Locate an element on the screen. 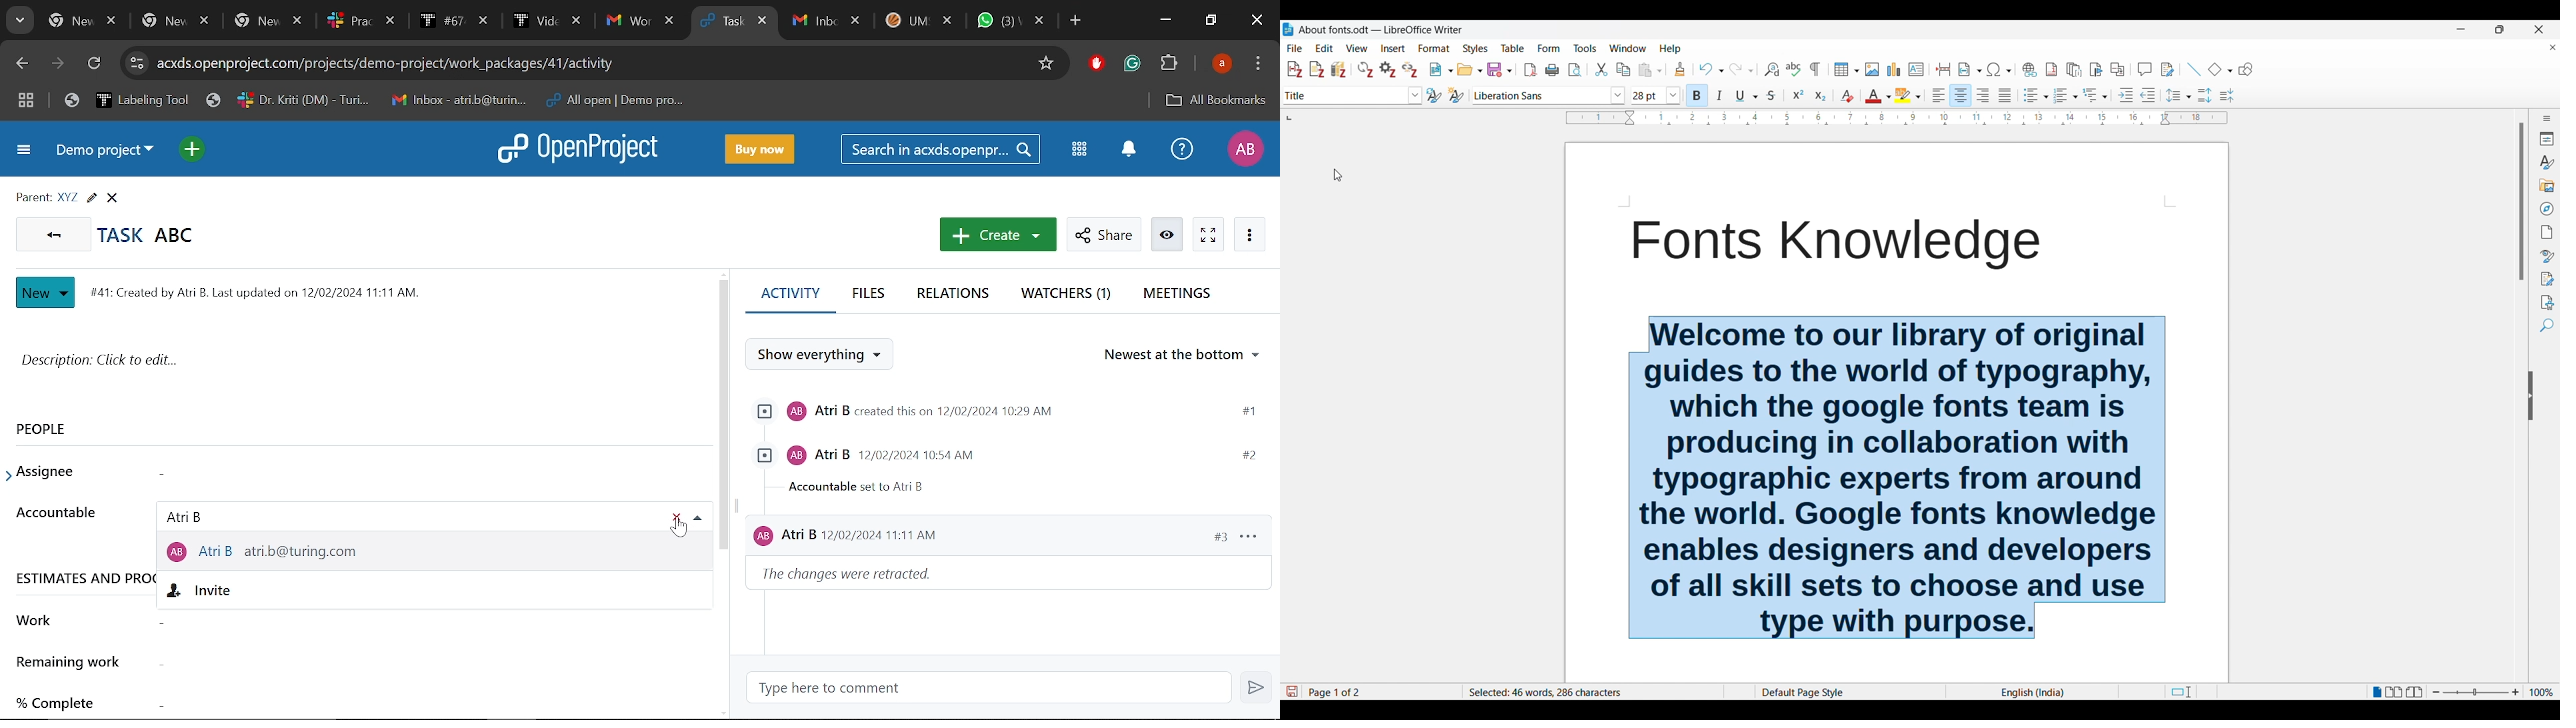 The height and width of the screenshot is (728, 2576). Strike through  is located at coordinates (1771, 95).